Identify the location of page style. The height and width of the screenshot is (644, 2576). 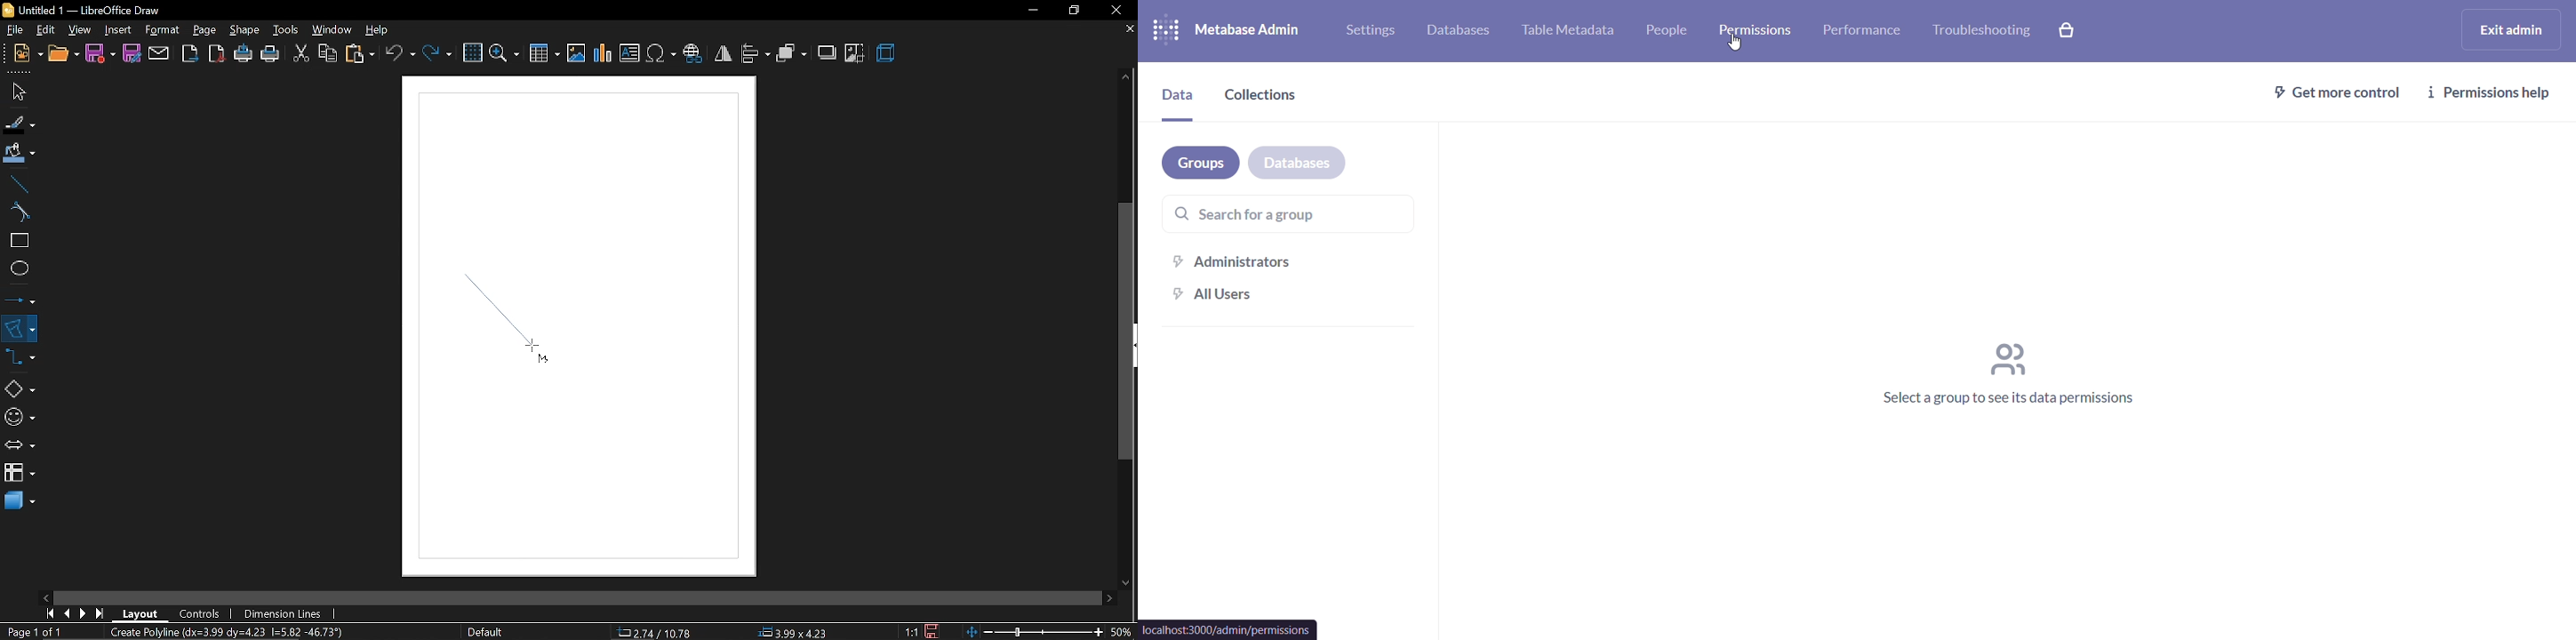
(485, 632).